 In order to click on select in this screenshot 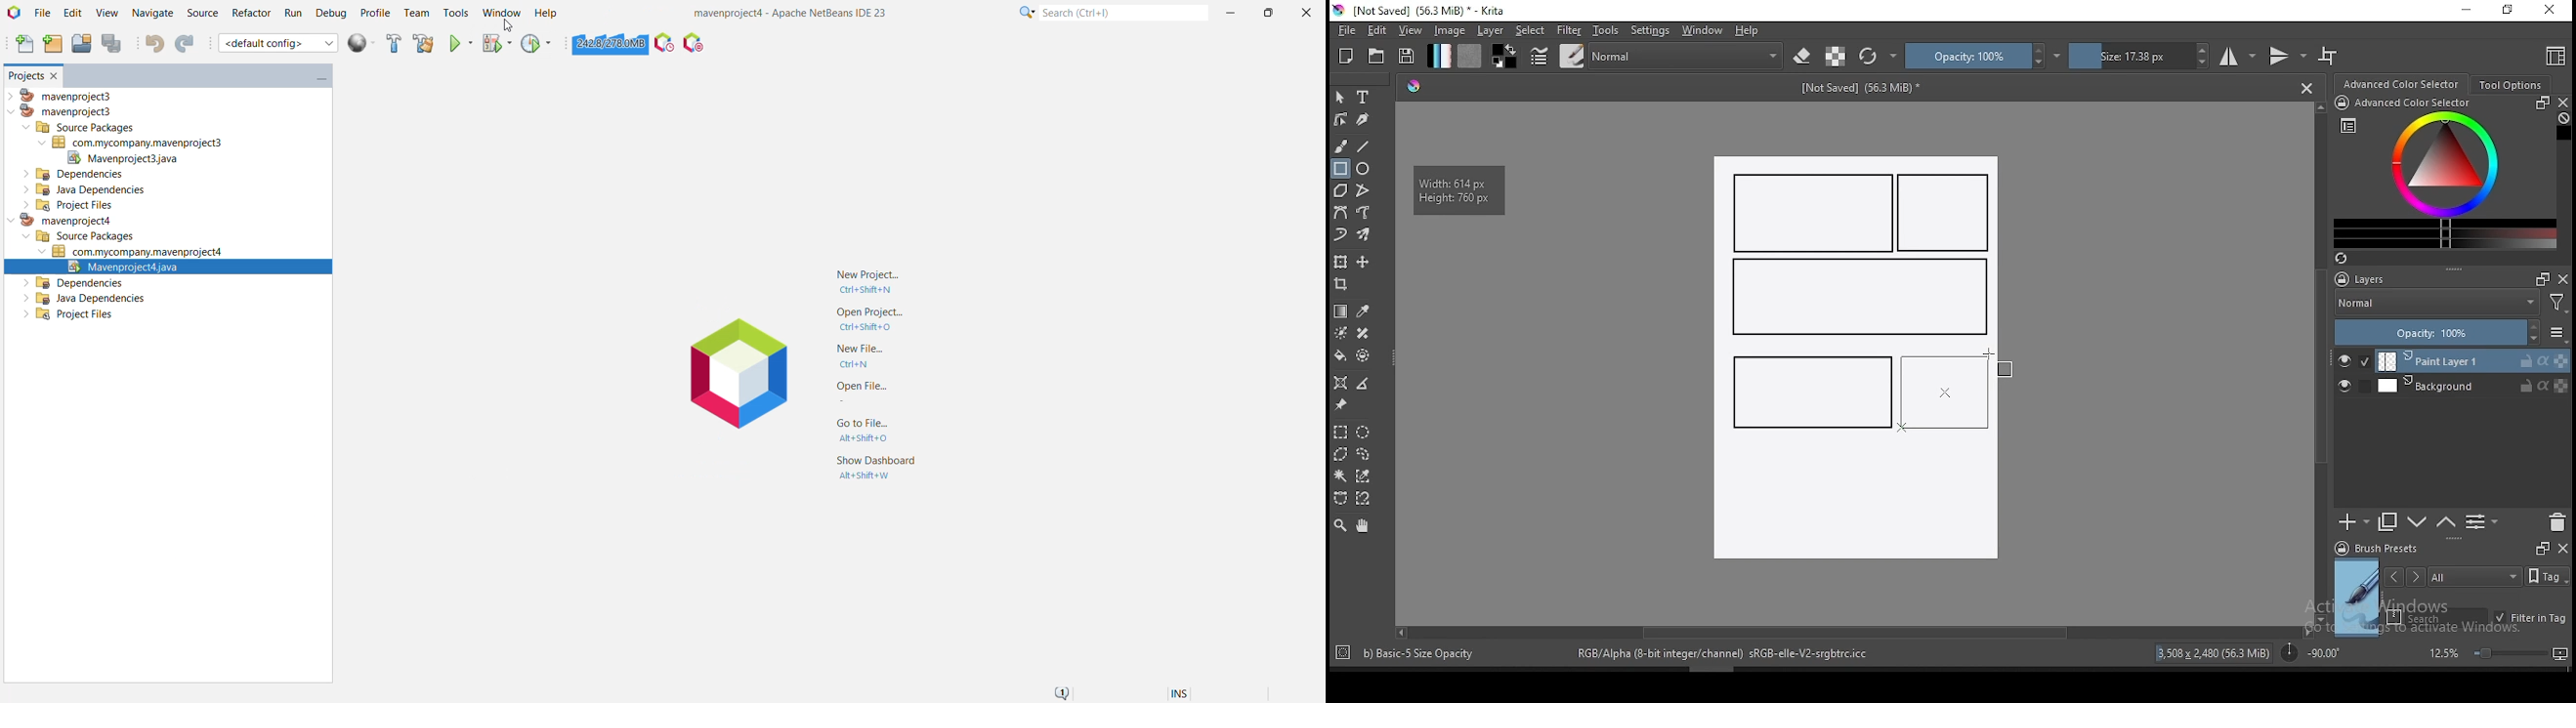, I will do `click(1531, 30)`.